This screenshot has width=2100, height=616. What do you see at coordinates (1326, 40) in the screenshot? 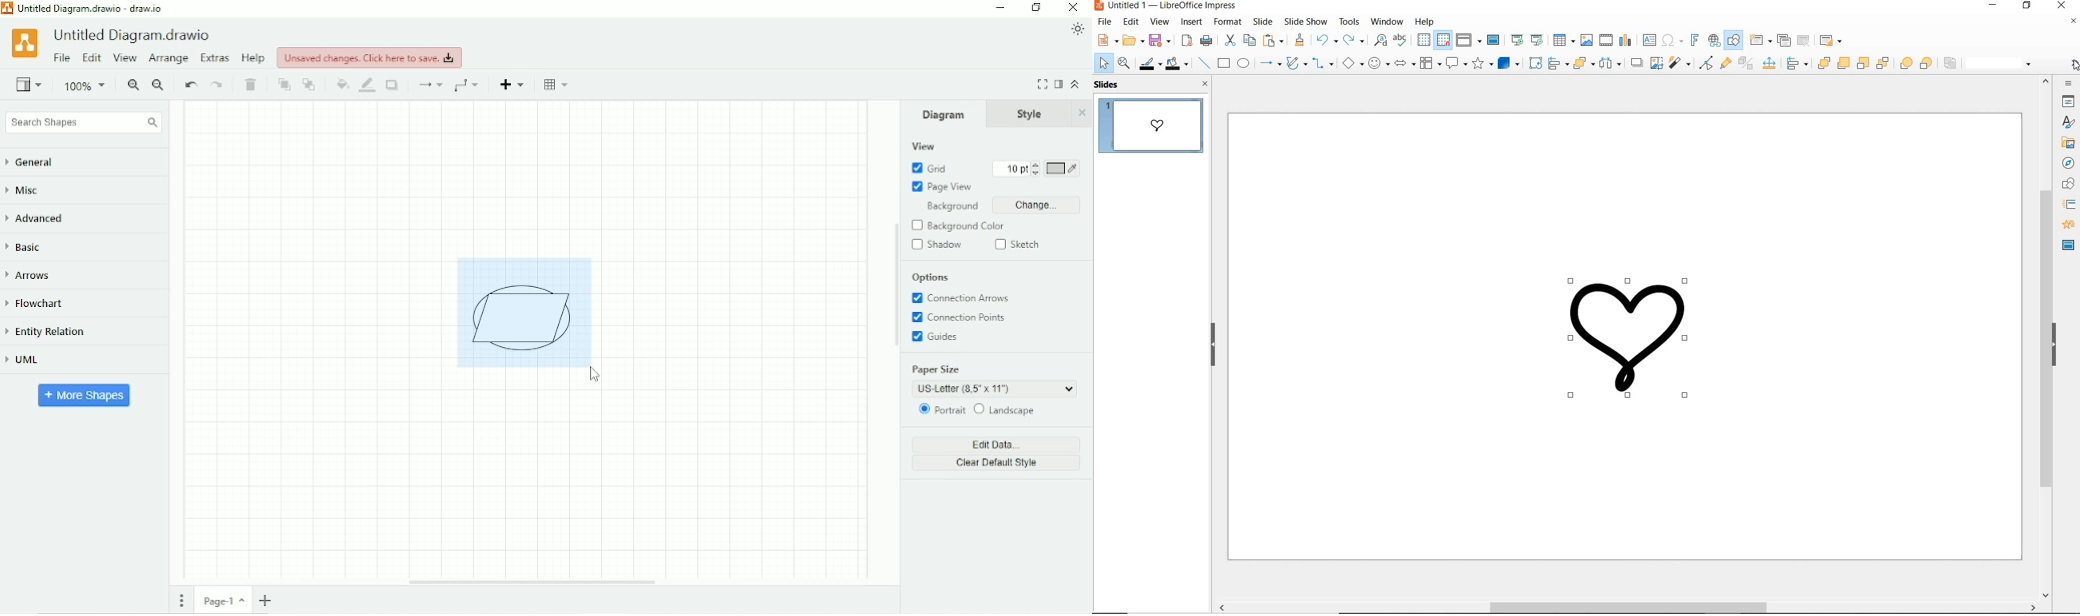
I see `undo` at bounding box center [1326, 40].